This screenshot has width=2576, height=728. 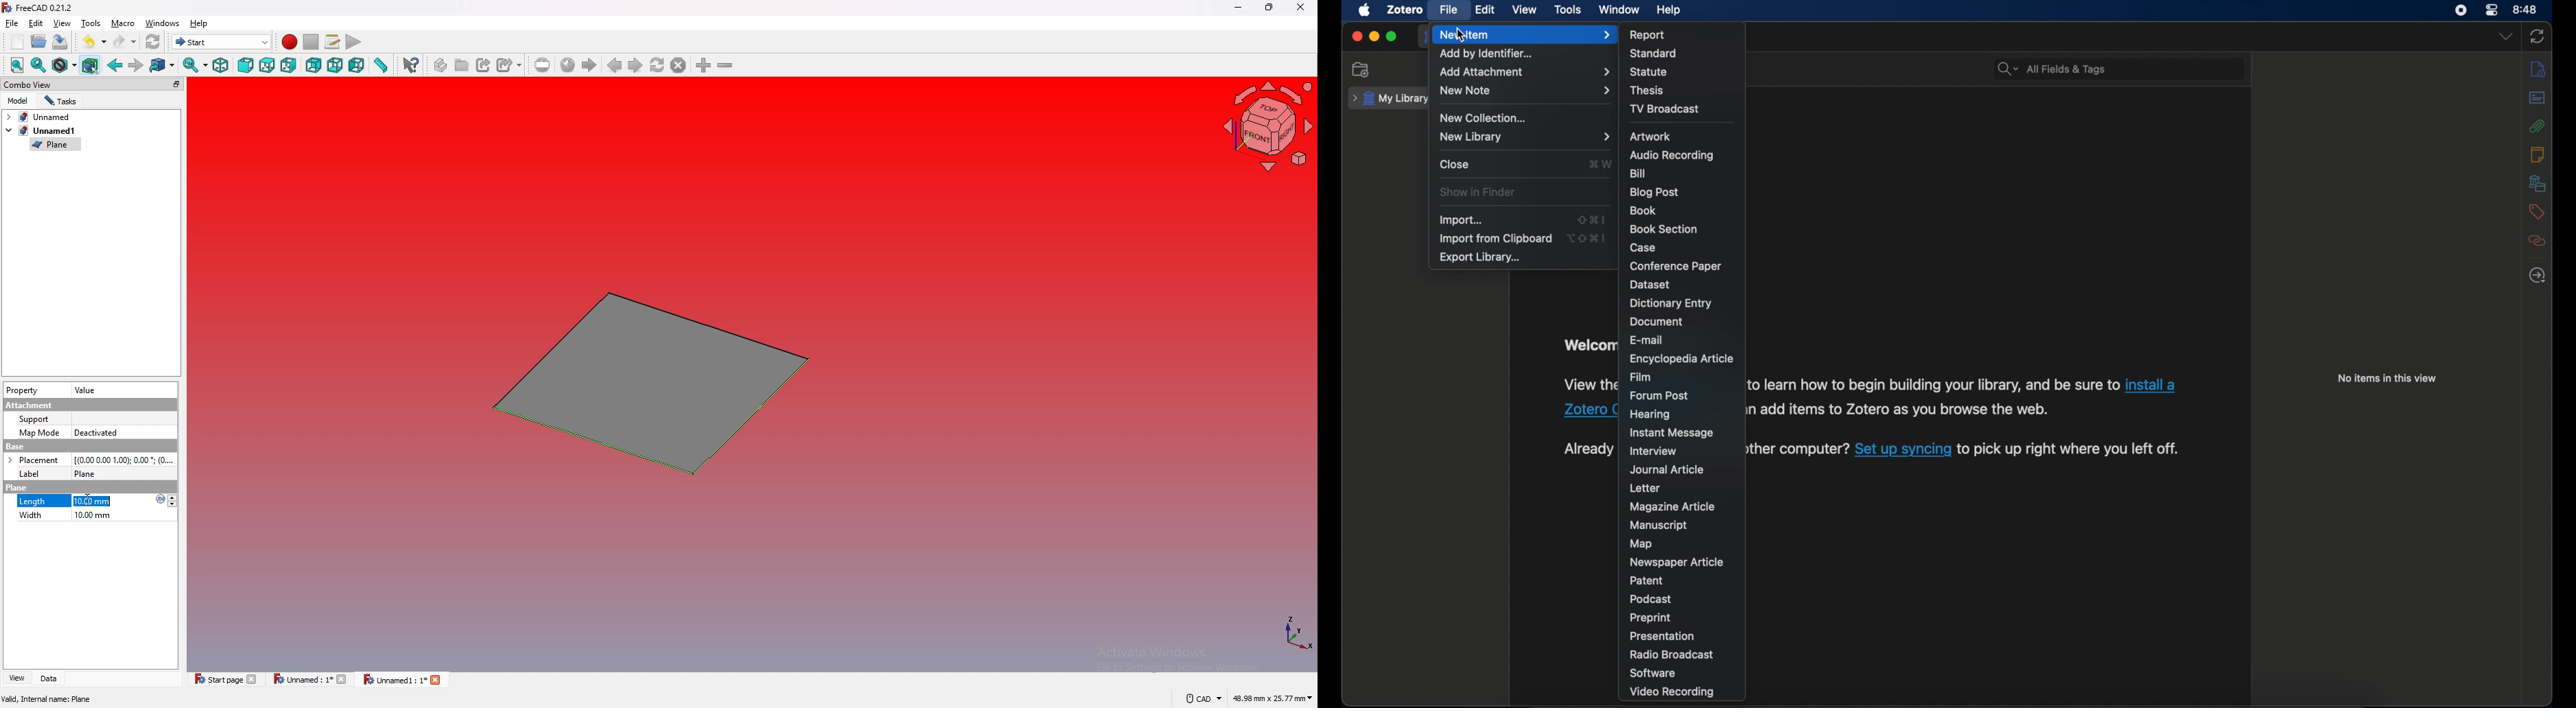 I want to click on report, so click(x=1648, y=35).